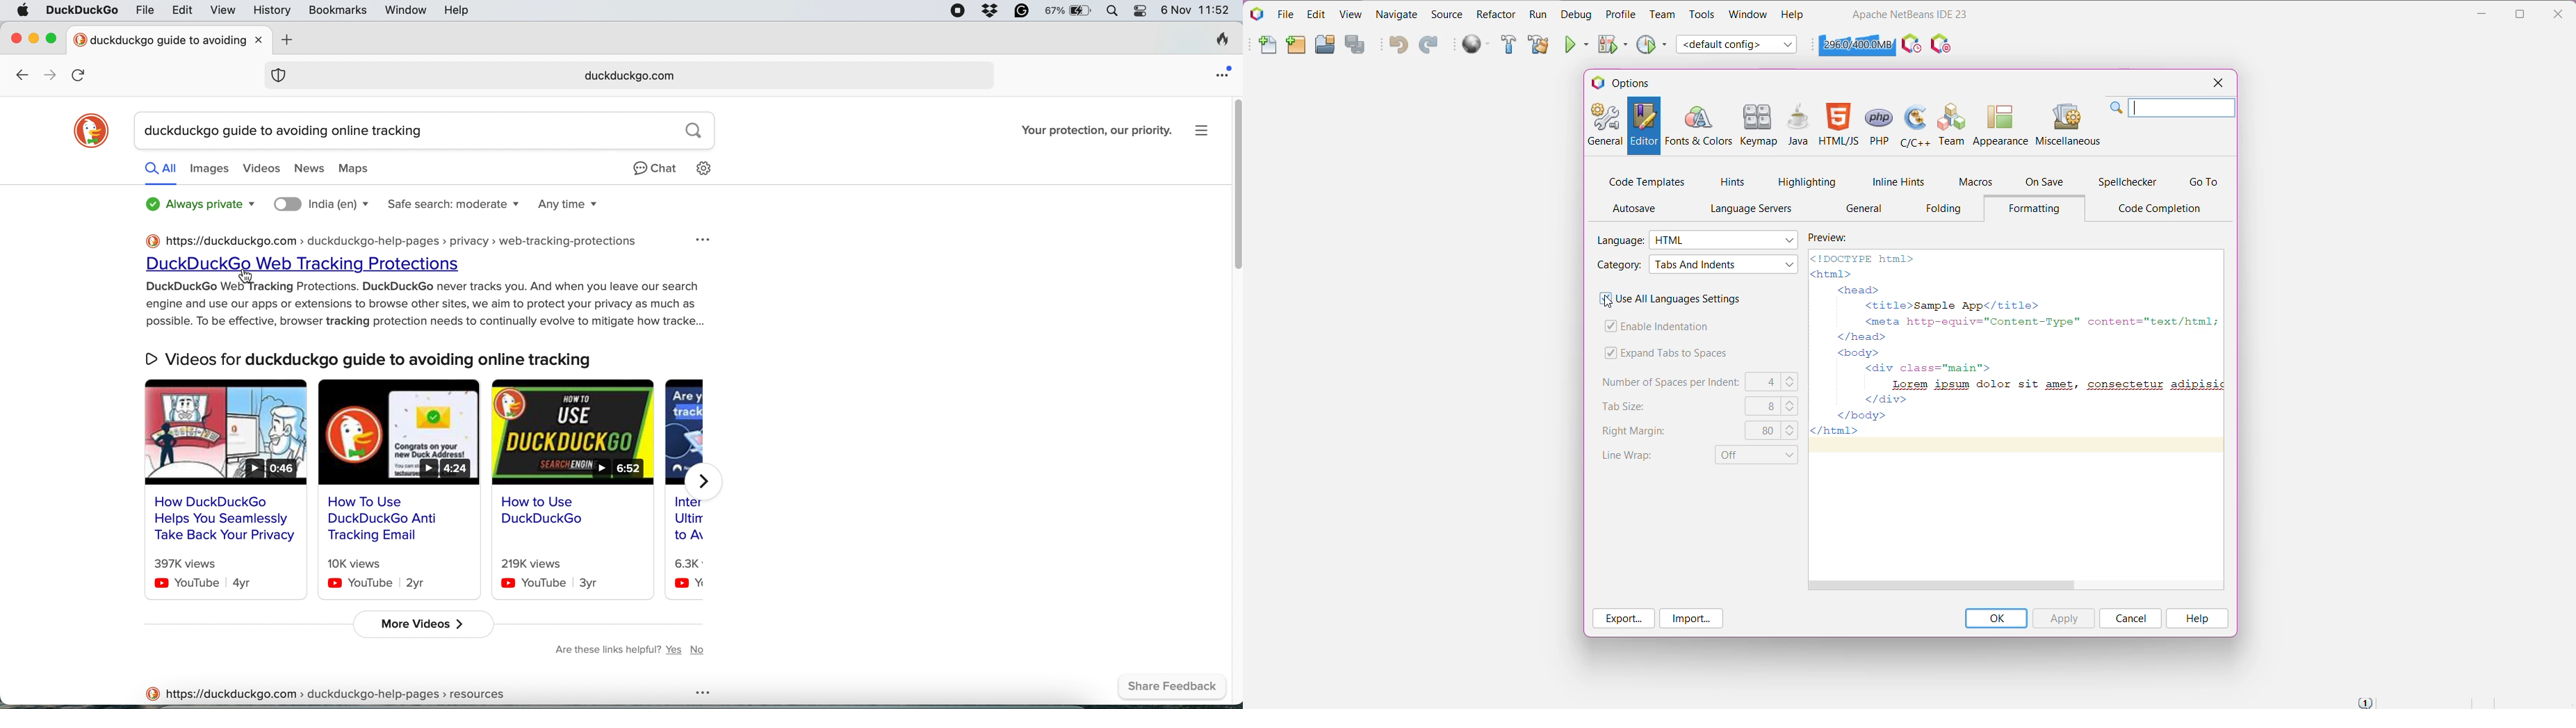 The height and width of the screenshot is (728, 2576). Describe the element at coordinates (659, 167) in the screenshot. I see `chat` at that location.